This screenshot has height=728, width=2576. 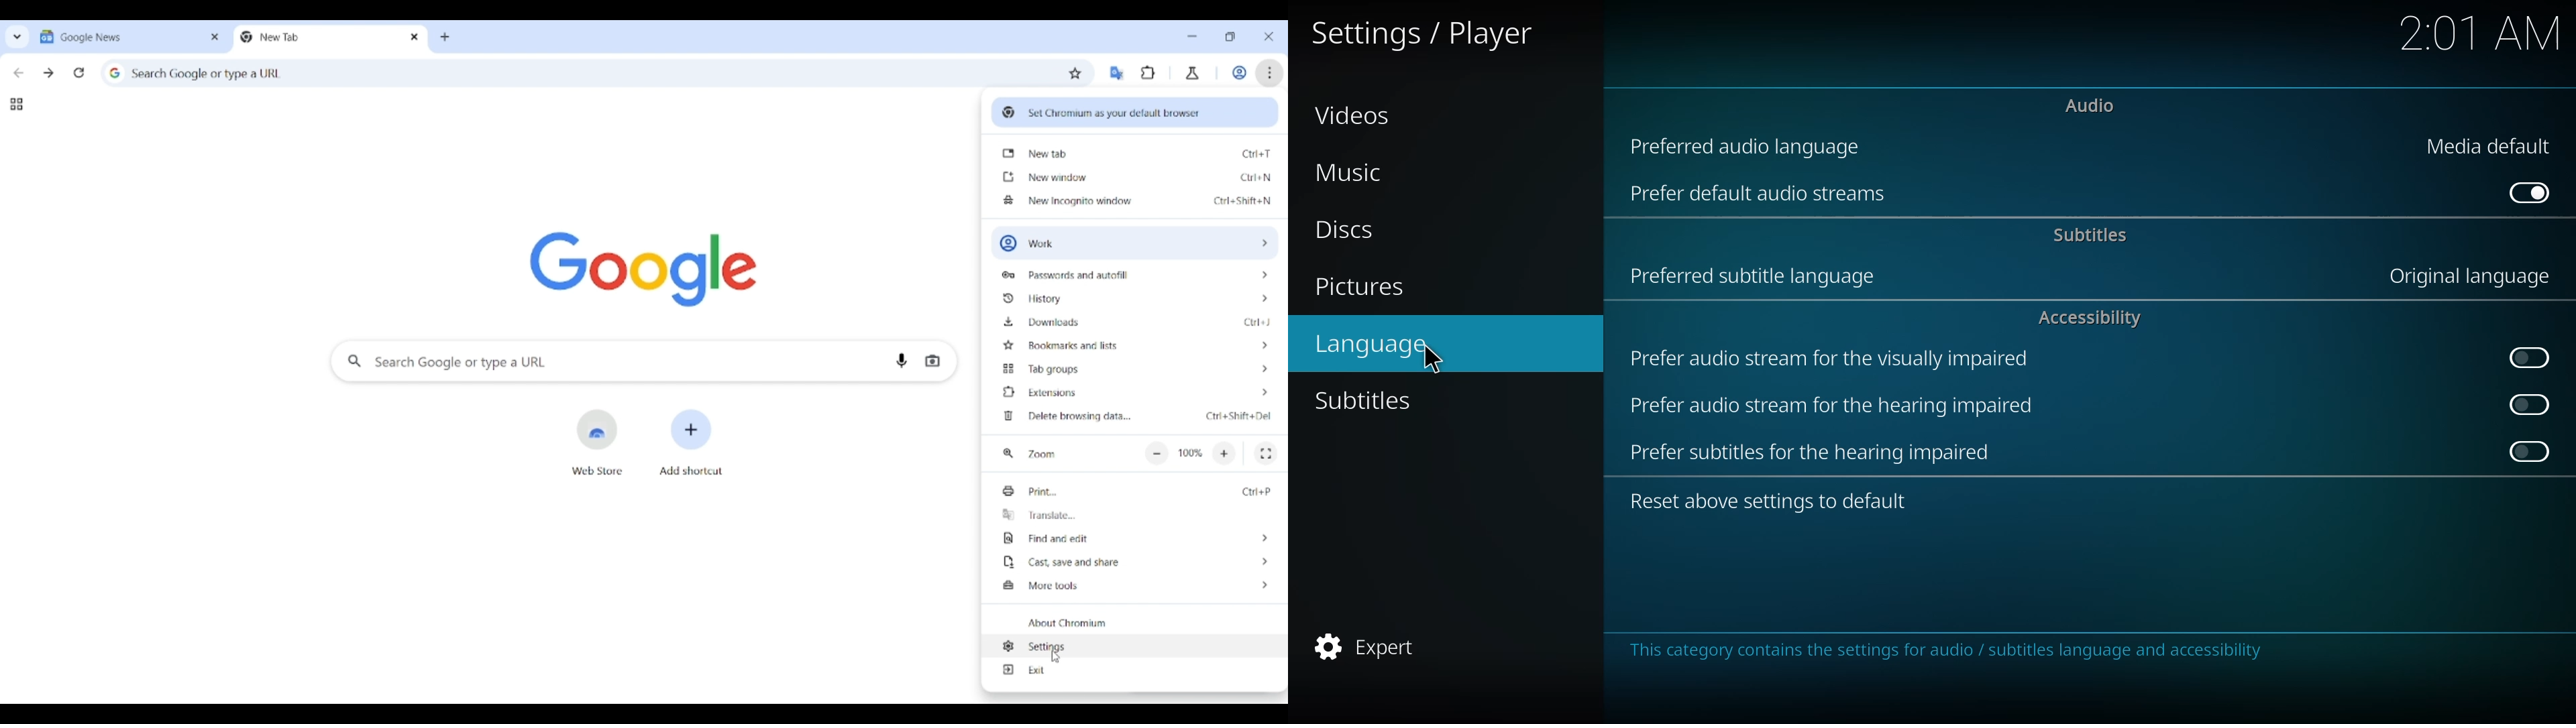 What do you see at coordinates (902, 361) in the screenshot?
I see `Search by voice` at bounding box center [902, 361].